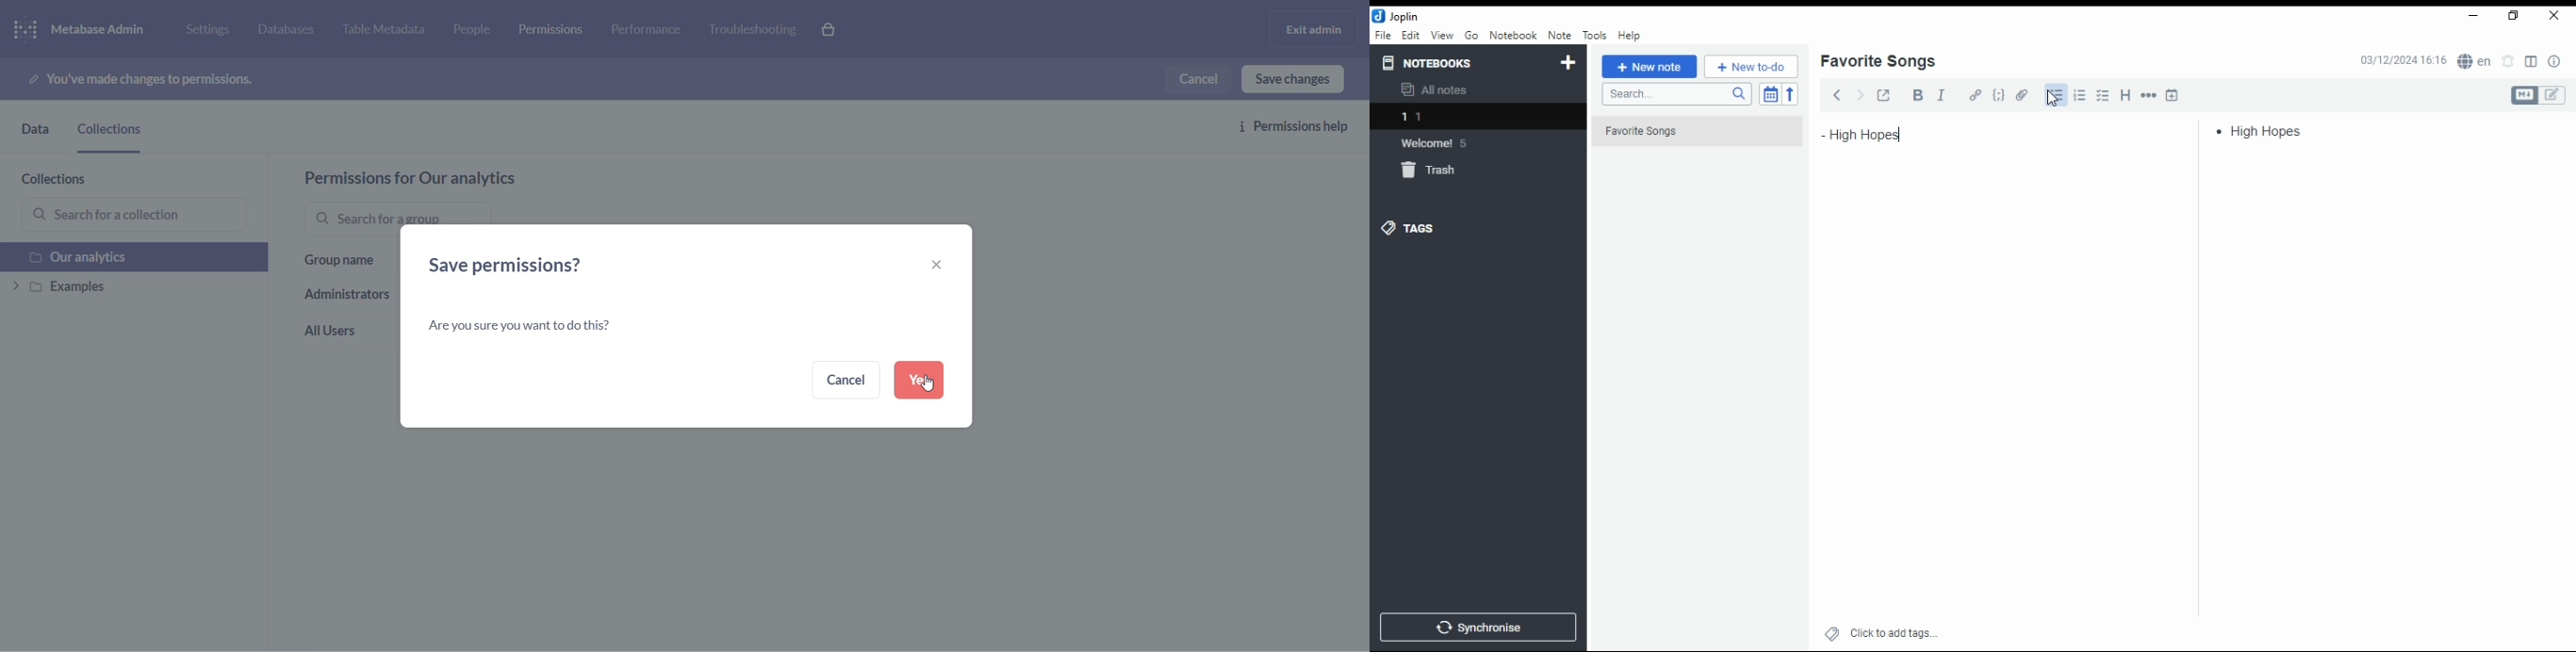 The height and width of the screenshot is (672, 2576). Describe the element at coordinates (1442, 36) in the screenshot. I see `view` at that location.